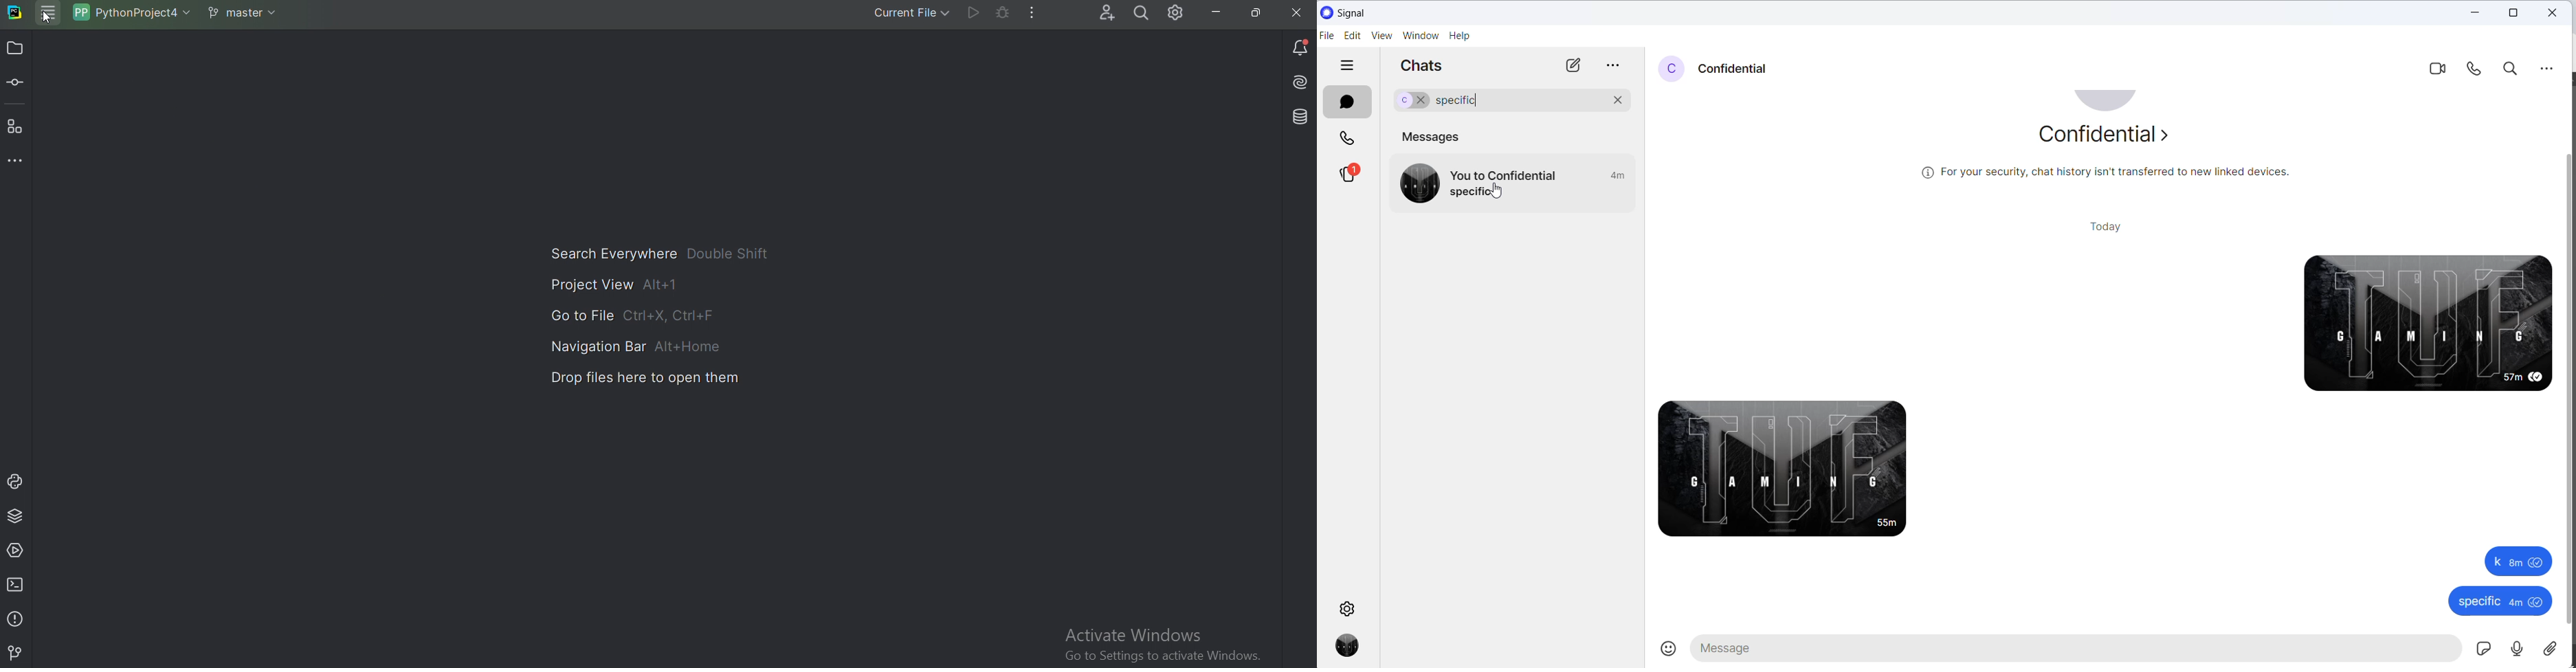 This screenshot has height=672, width=2576. Describe the element at coordinates (1475, 192) in the screenshot. I see `message` at that location.